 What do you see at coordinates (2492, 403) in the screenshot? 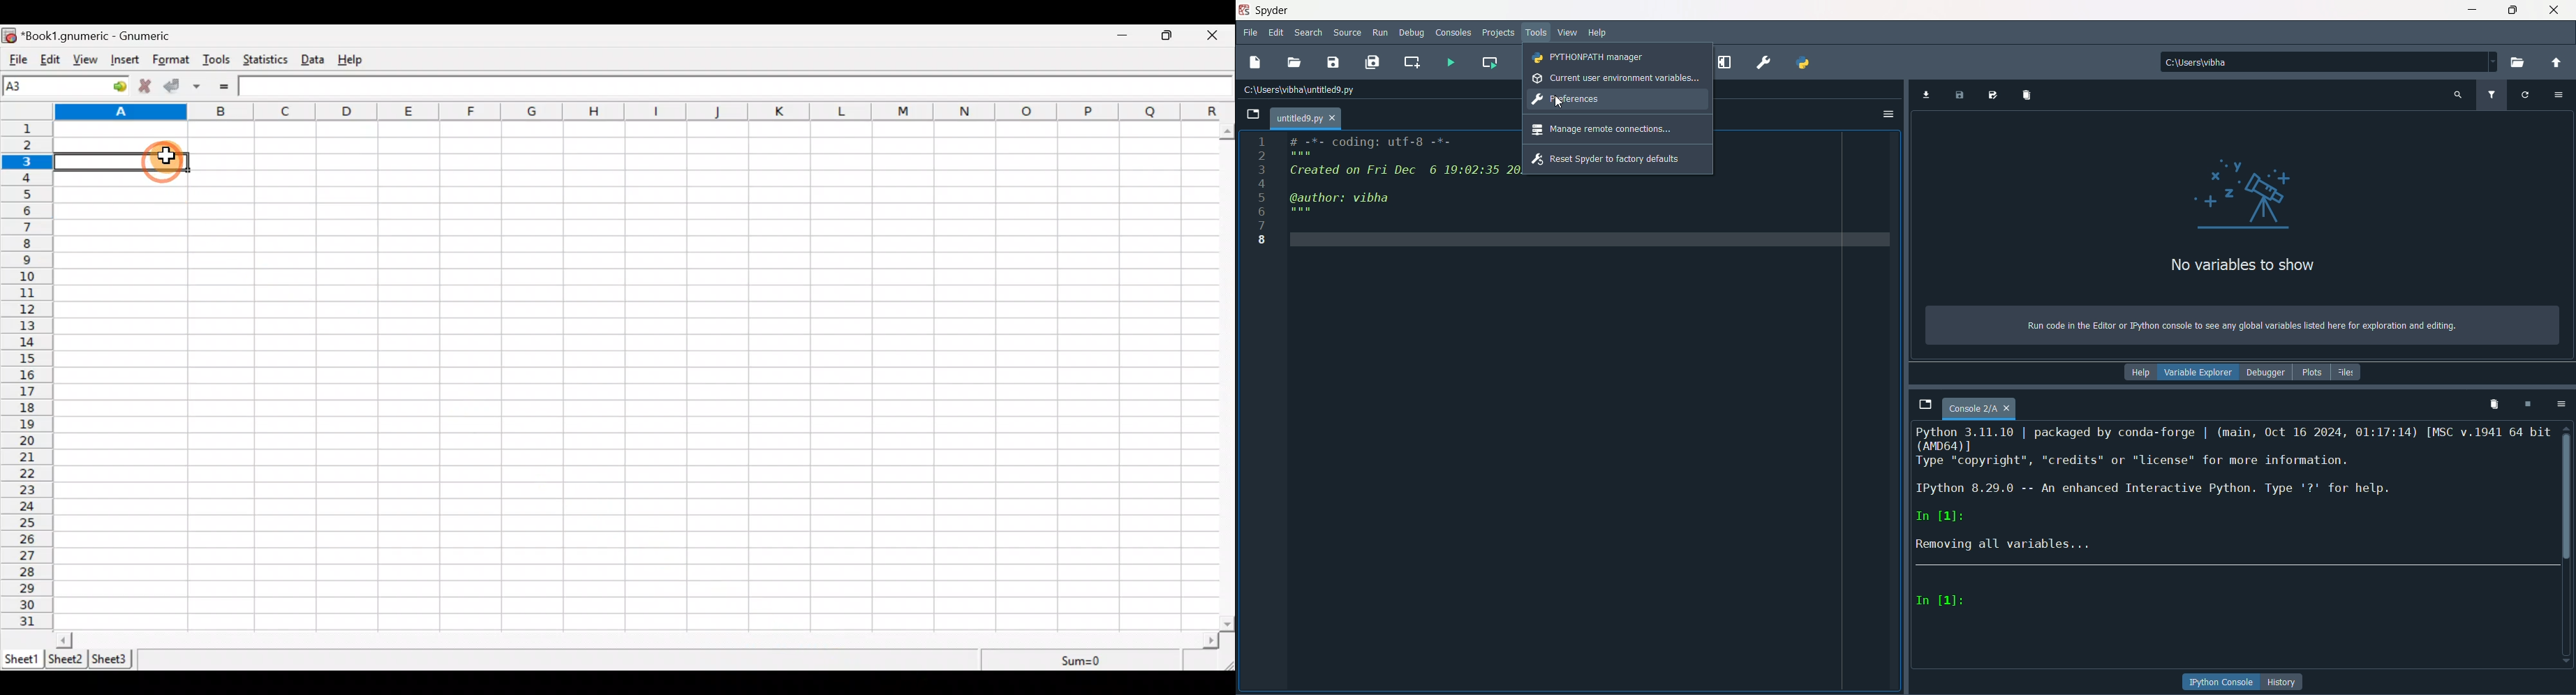
I see `remove all` at bounding box center [2492, 403].